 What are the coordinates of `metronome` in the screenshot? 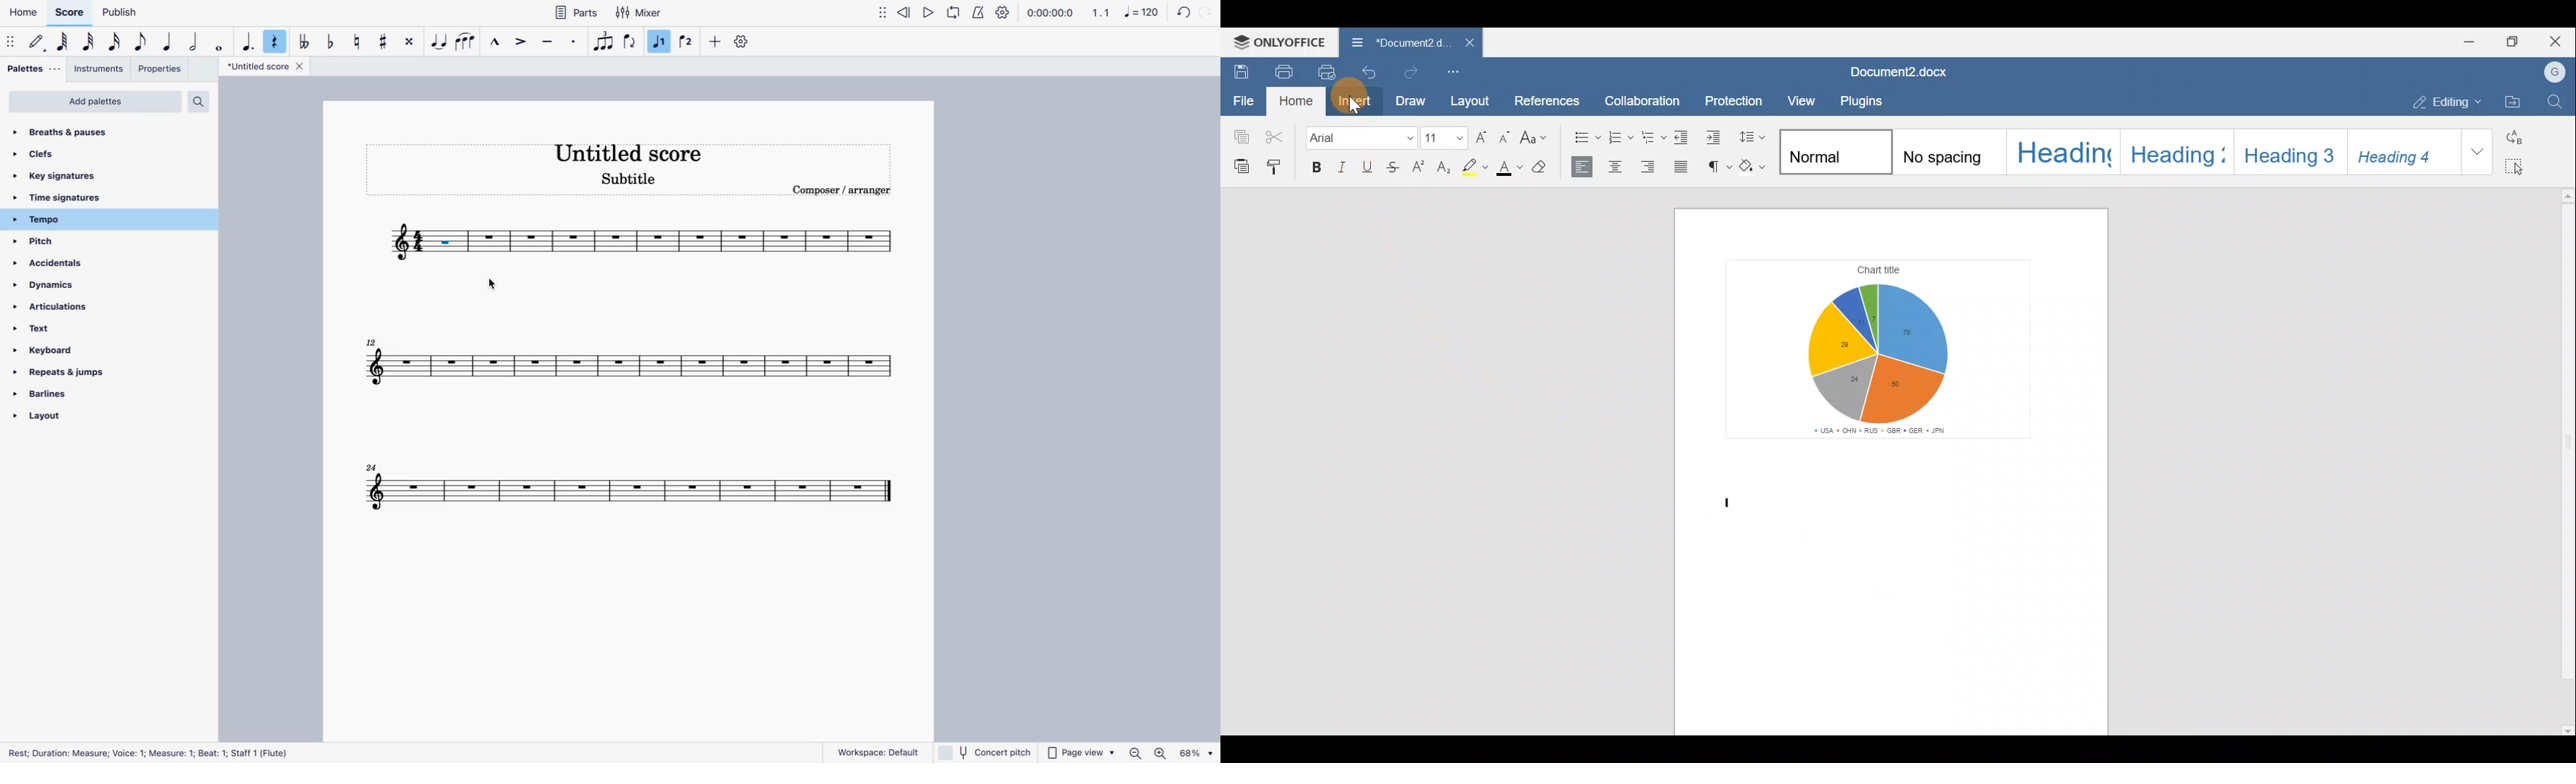 It's located at (978, 13).